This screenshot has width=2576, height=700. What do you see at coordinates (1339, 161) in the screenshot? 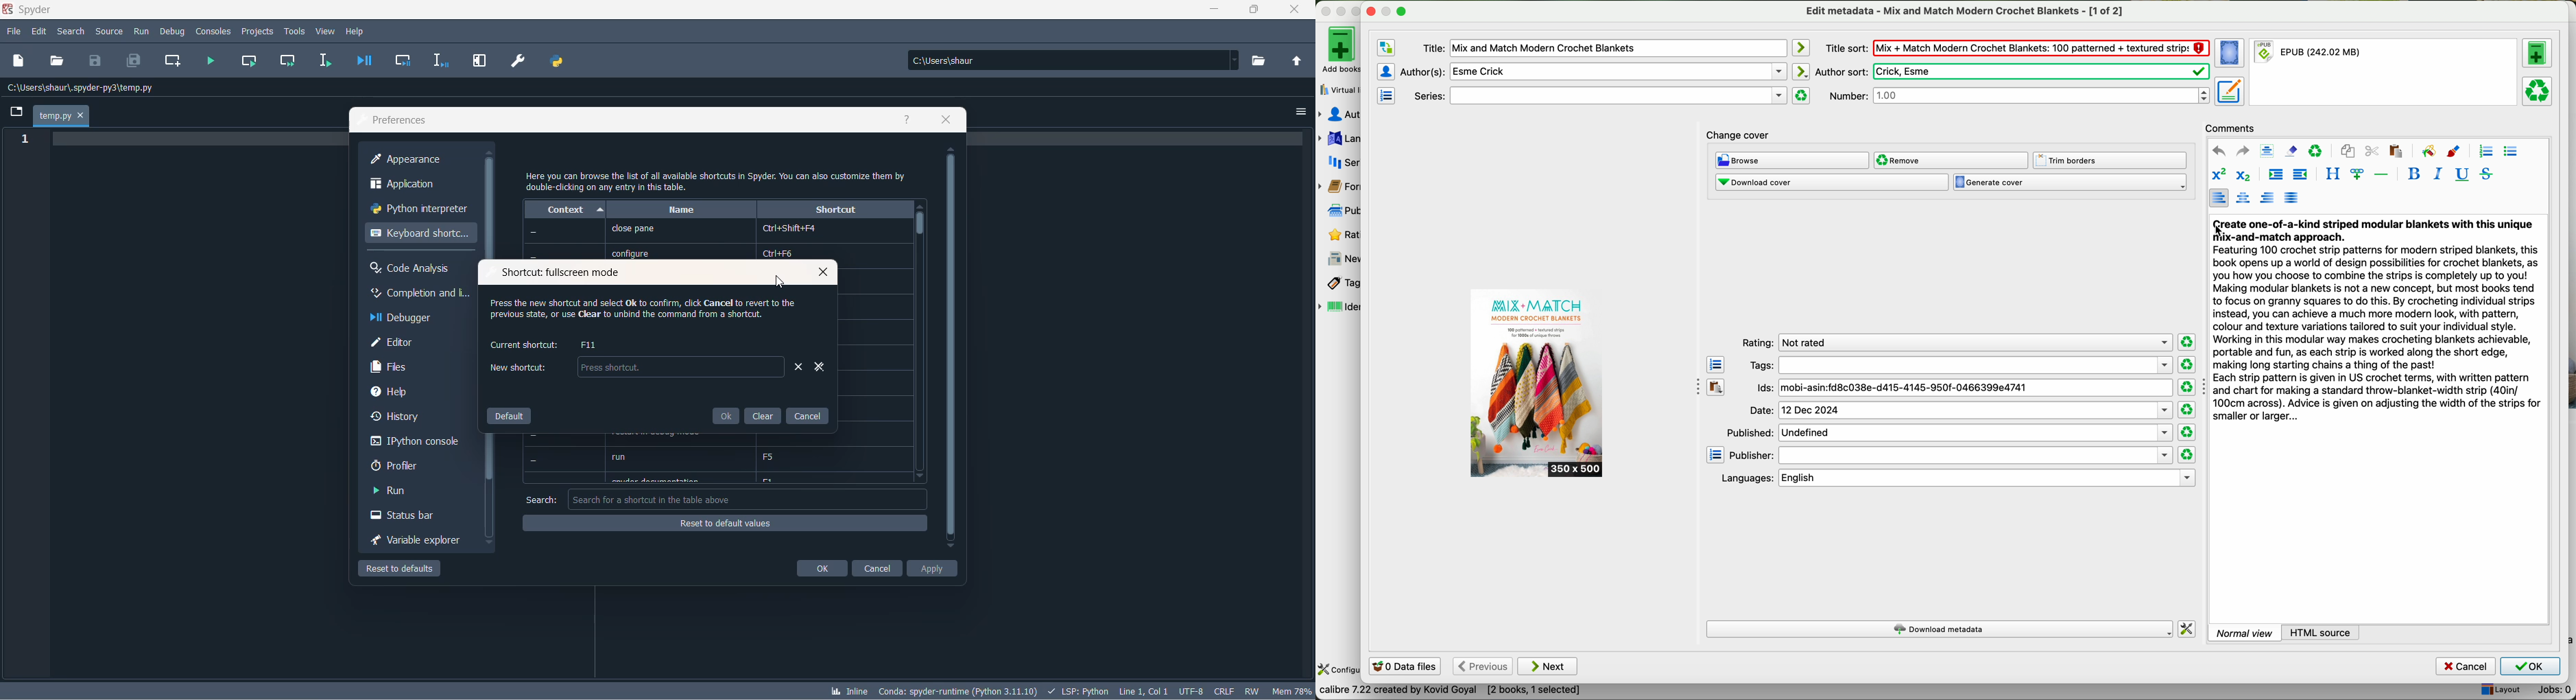
I see `series` at bounding box center [1339, 161].